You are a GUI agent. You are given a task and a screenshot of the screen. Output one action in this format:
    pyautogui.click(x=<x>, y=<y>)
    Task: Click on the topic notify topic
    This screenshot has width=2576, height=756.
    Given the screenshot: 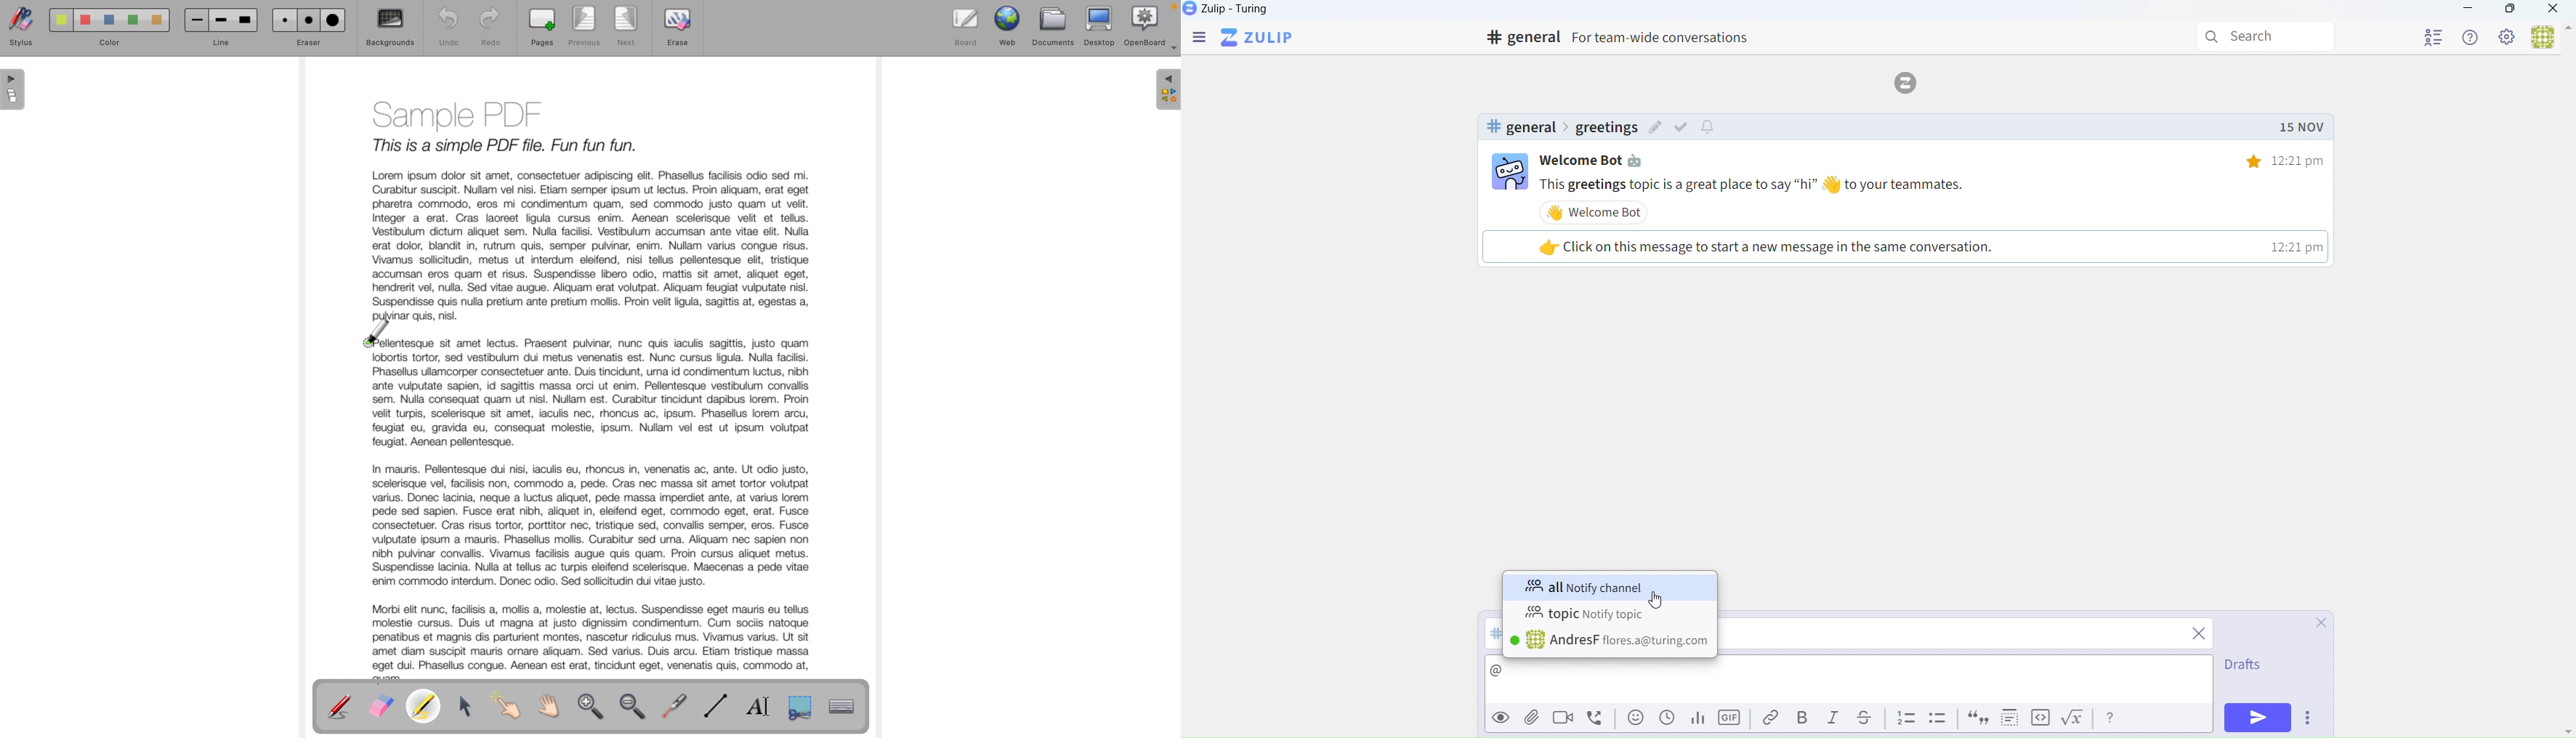 What is the action you would take?
    pyautogui.click(x=1587, y=614)
    